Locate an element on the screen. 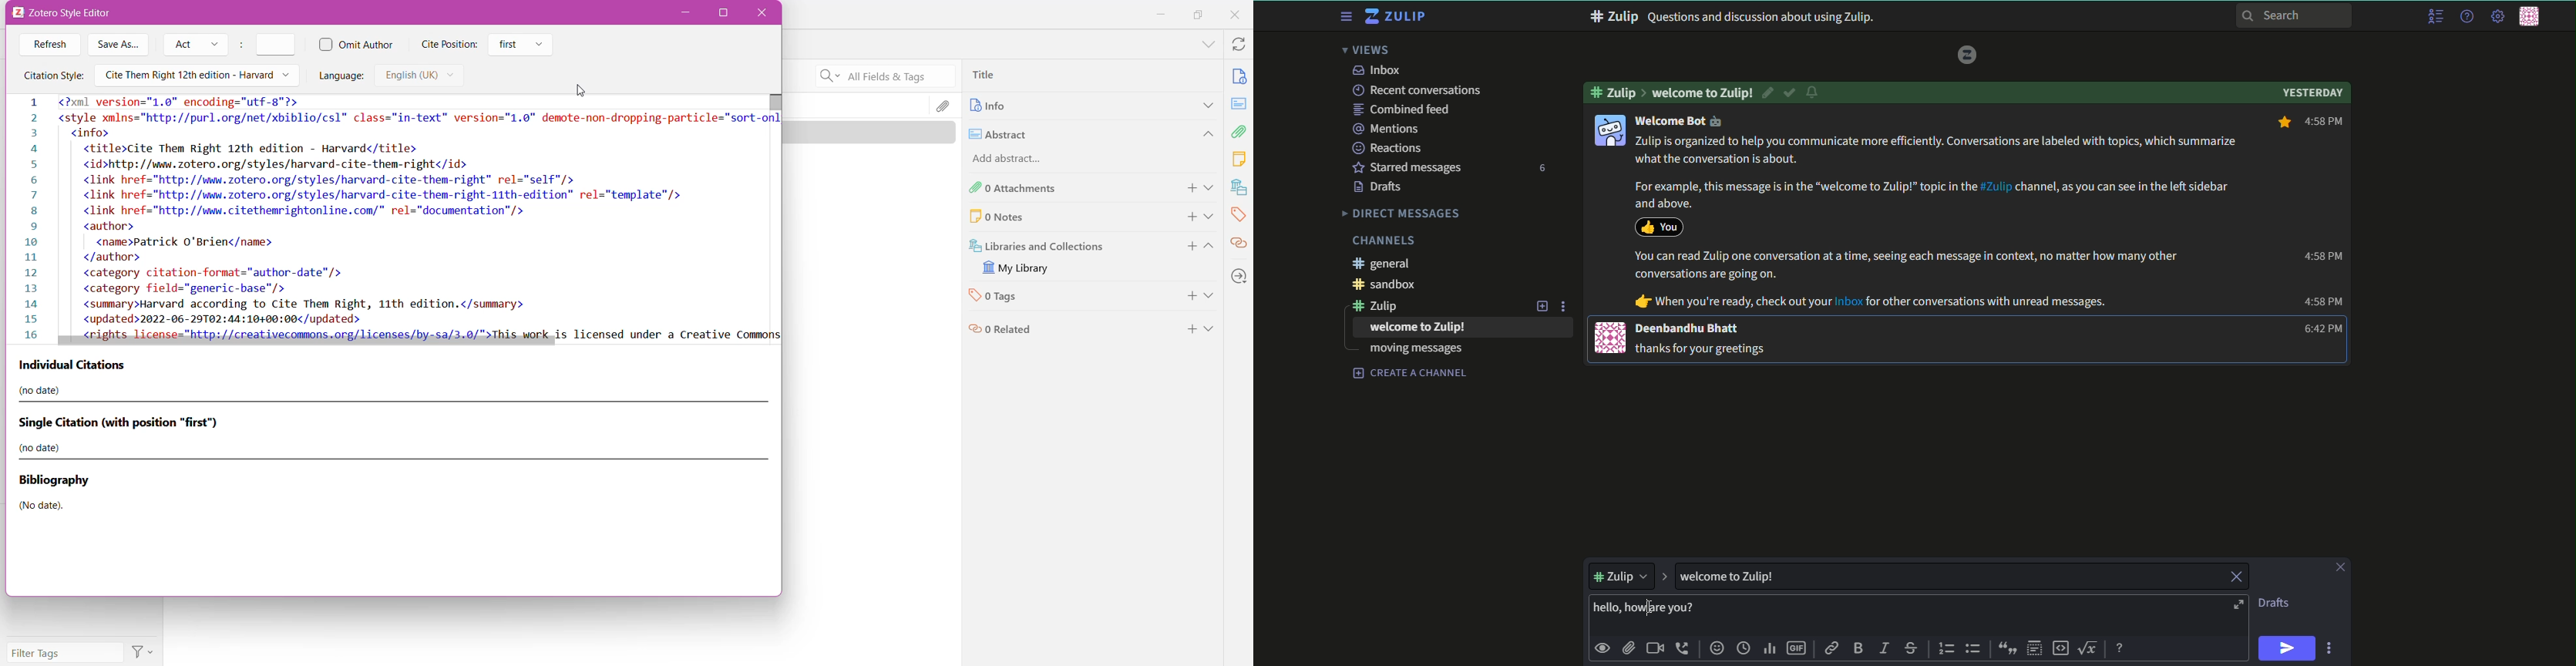 The image size is (2576, 672). options is located at coordinates (2332, 648).